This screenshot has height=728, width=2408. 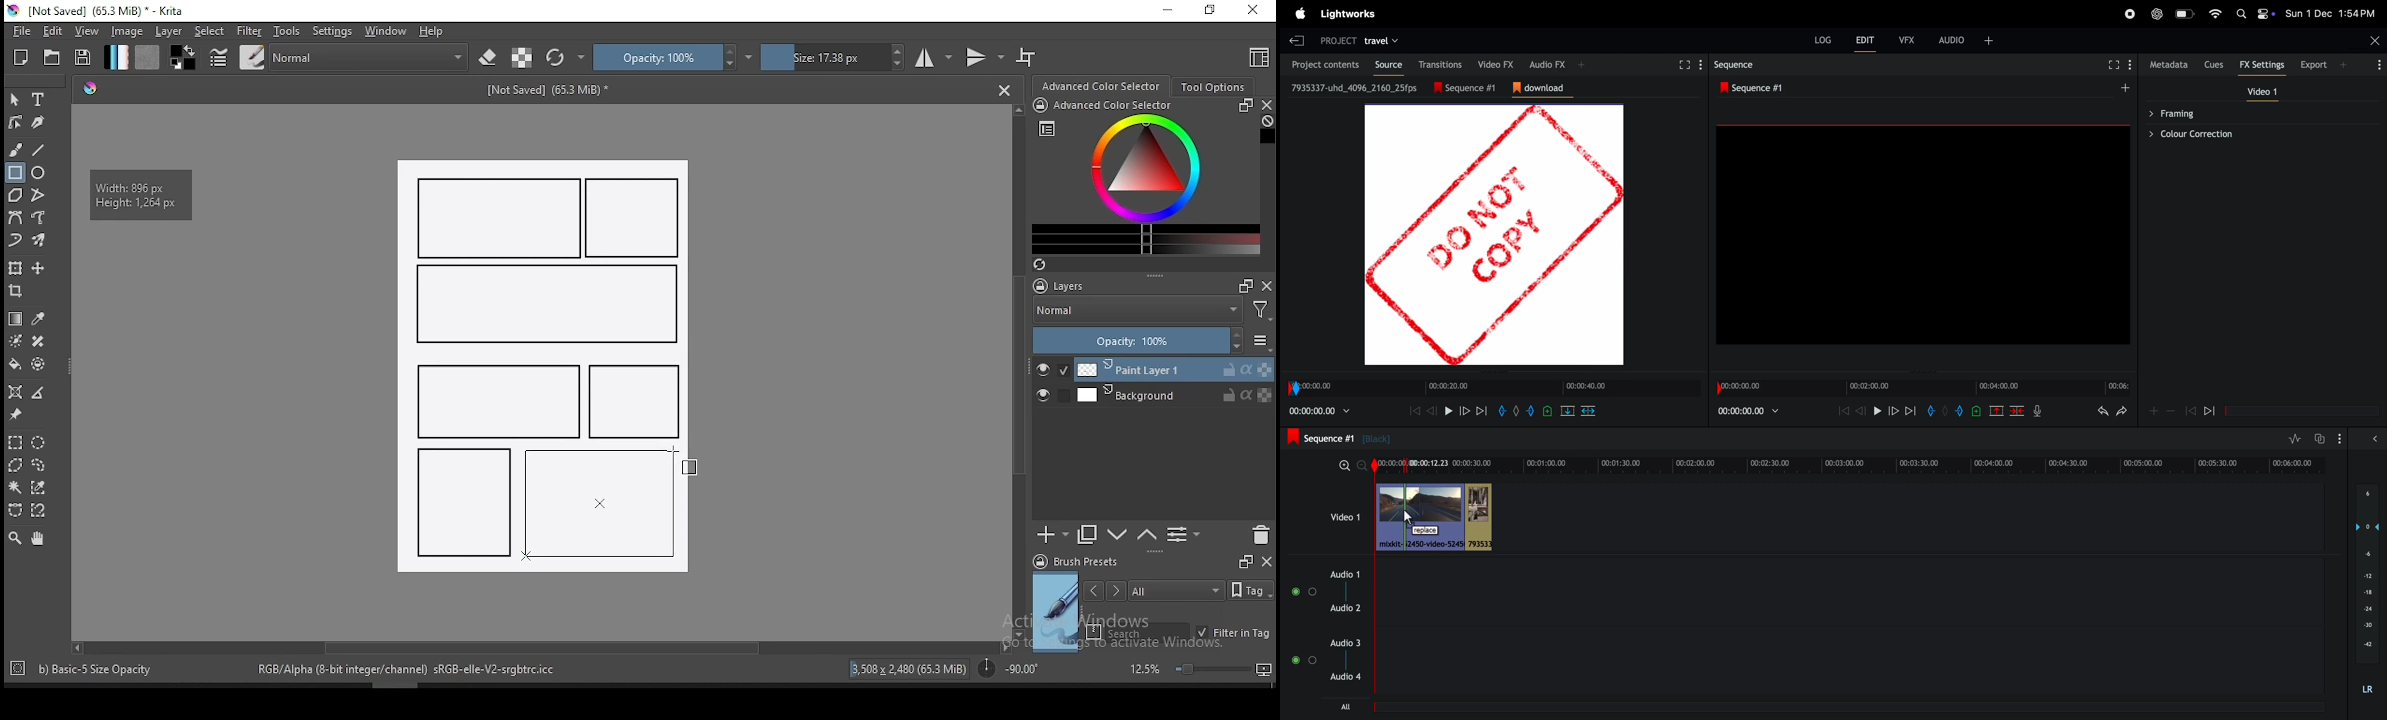 I want to click on brush presets, so click(x=1082, y=562).